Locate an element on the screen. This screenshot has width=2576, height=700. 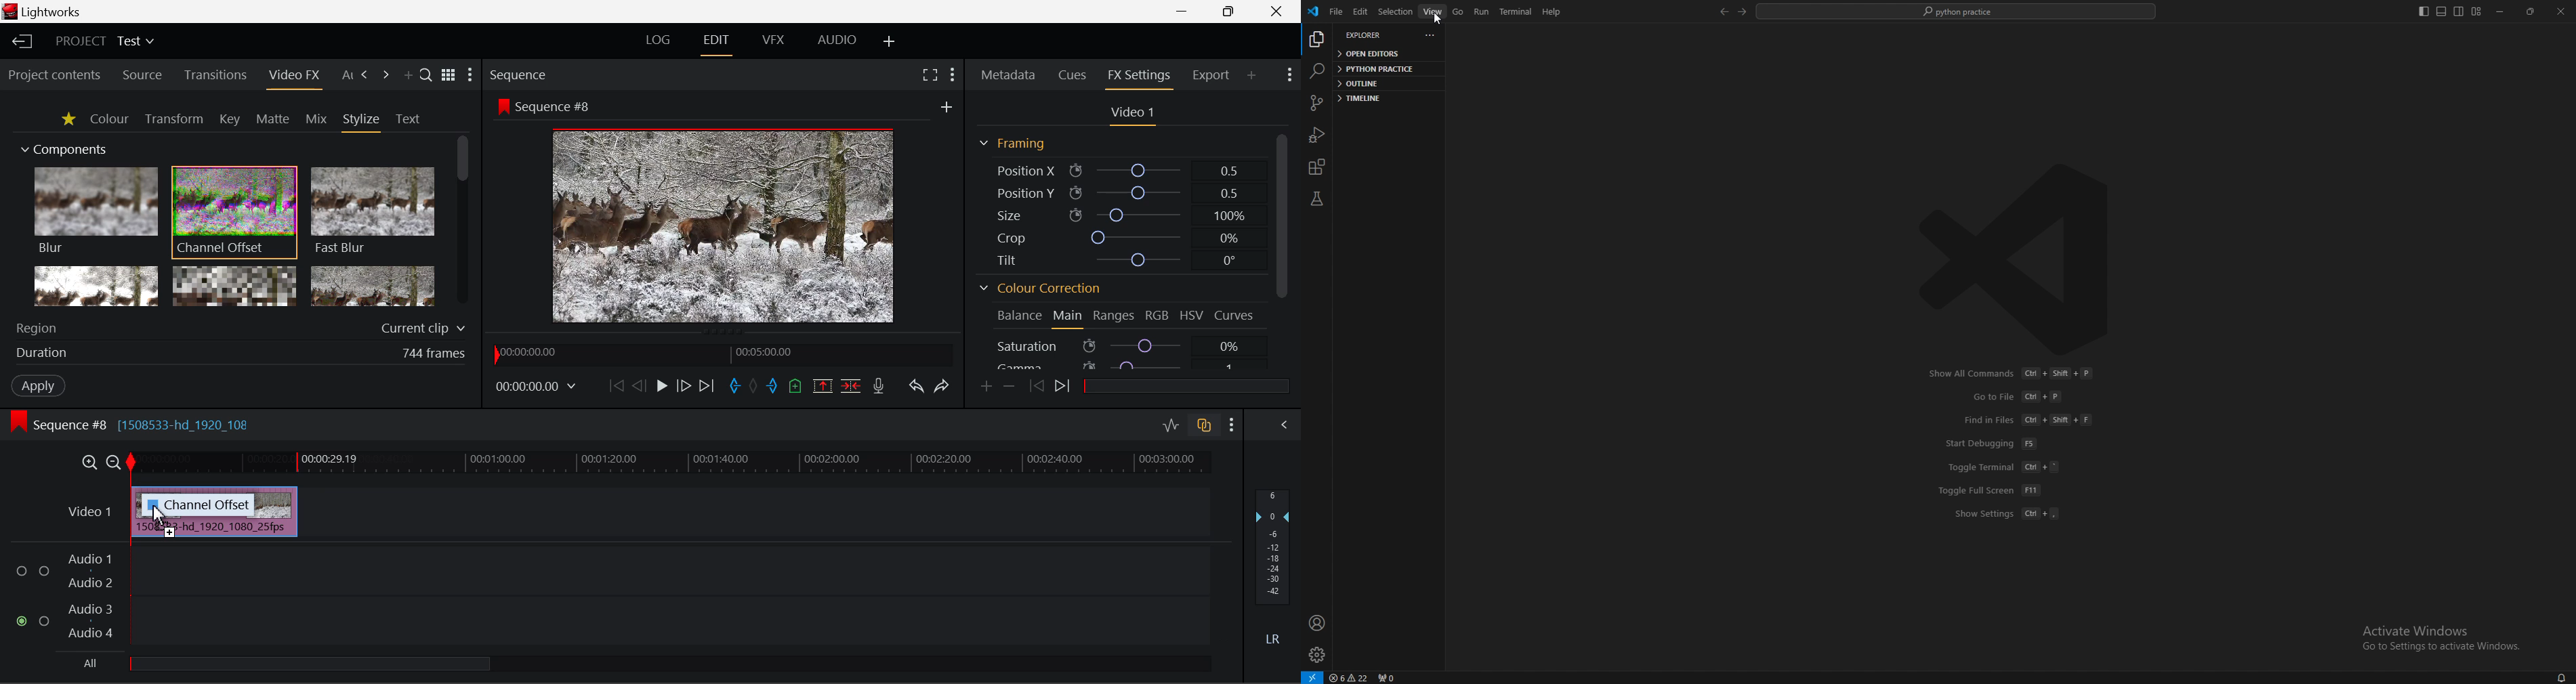
Transform is located at coordinates (173, 119).